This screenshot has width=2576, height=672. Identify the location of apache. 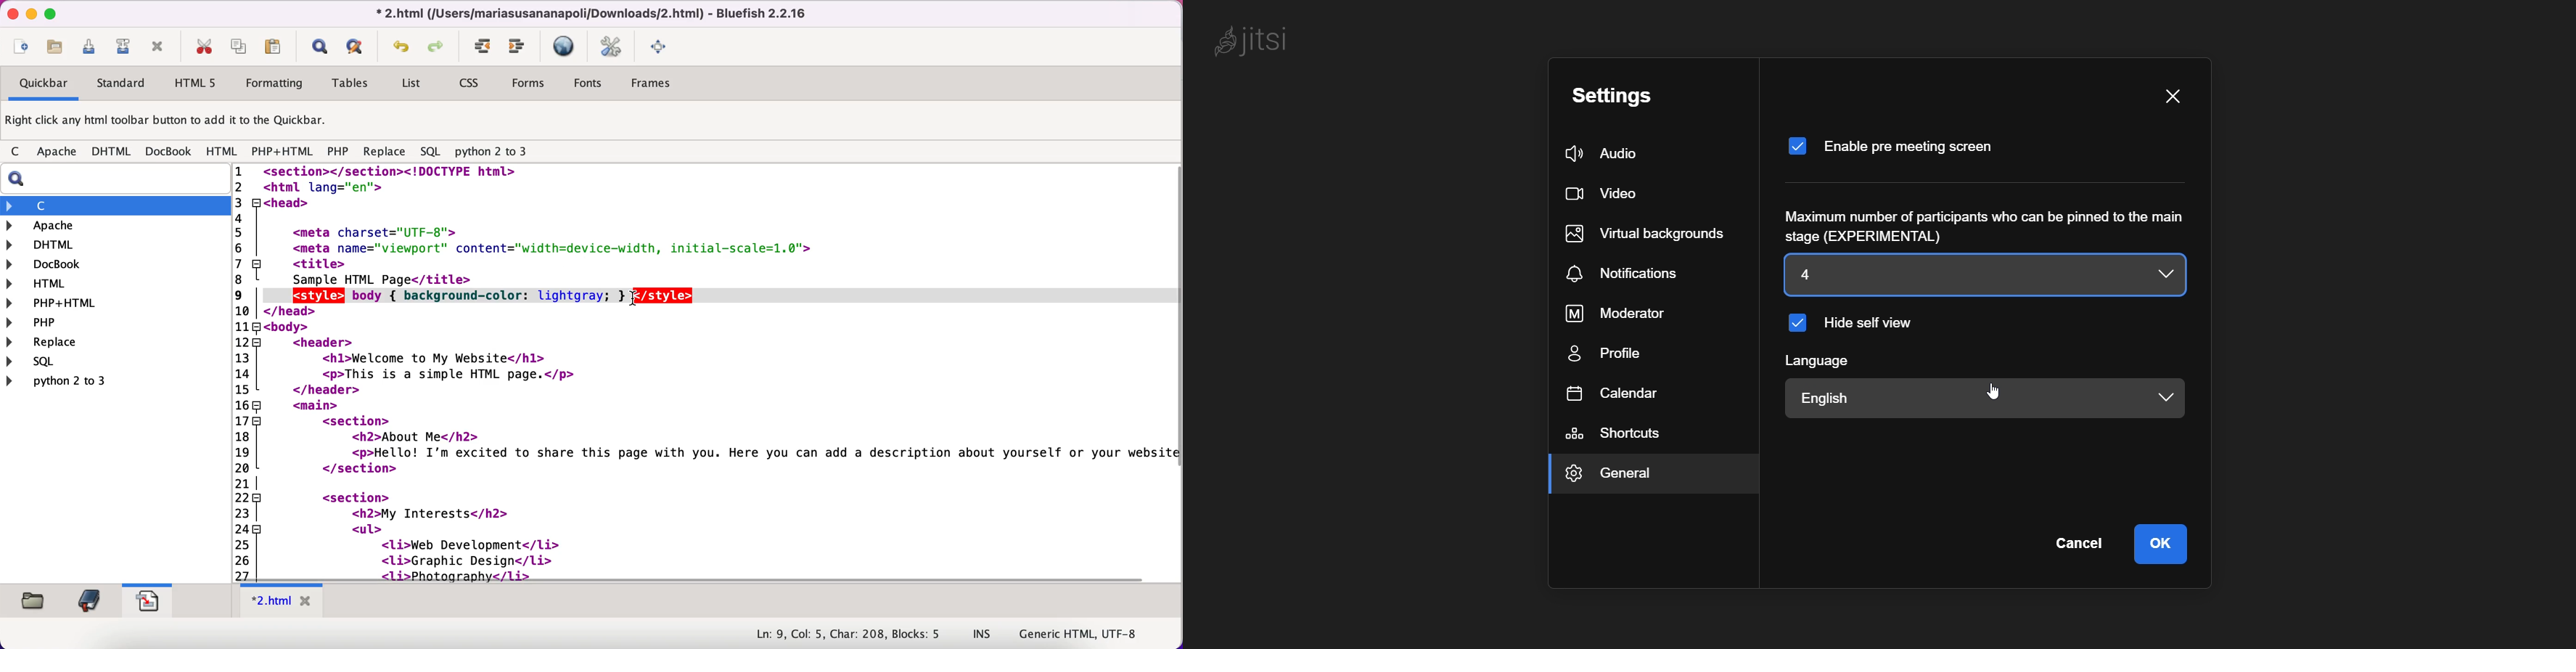
(58, 153).